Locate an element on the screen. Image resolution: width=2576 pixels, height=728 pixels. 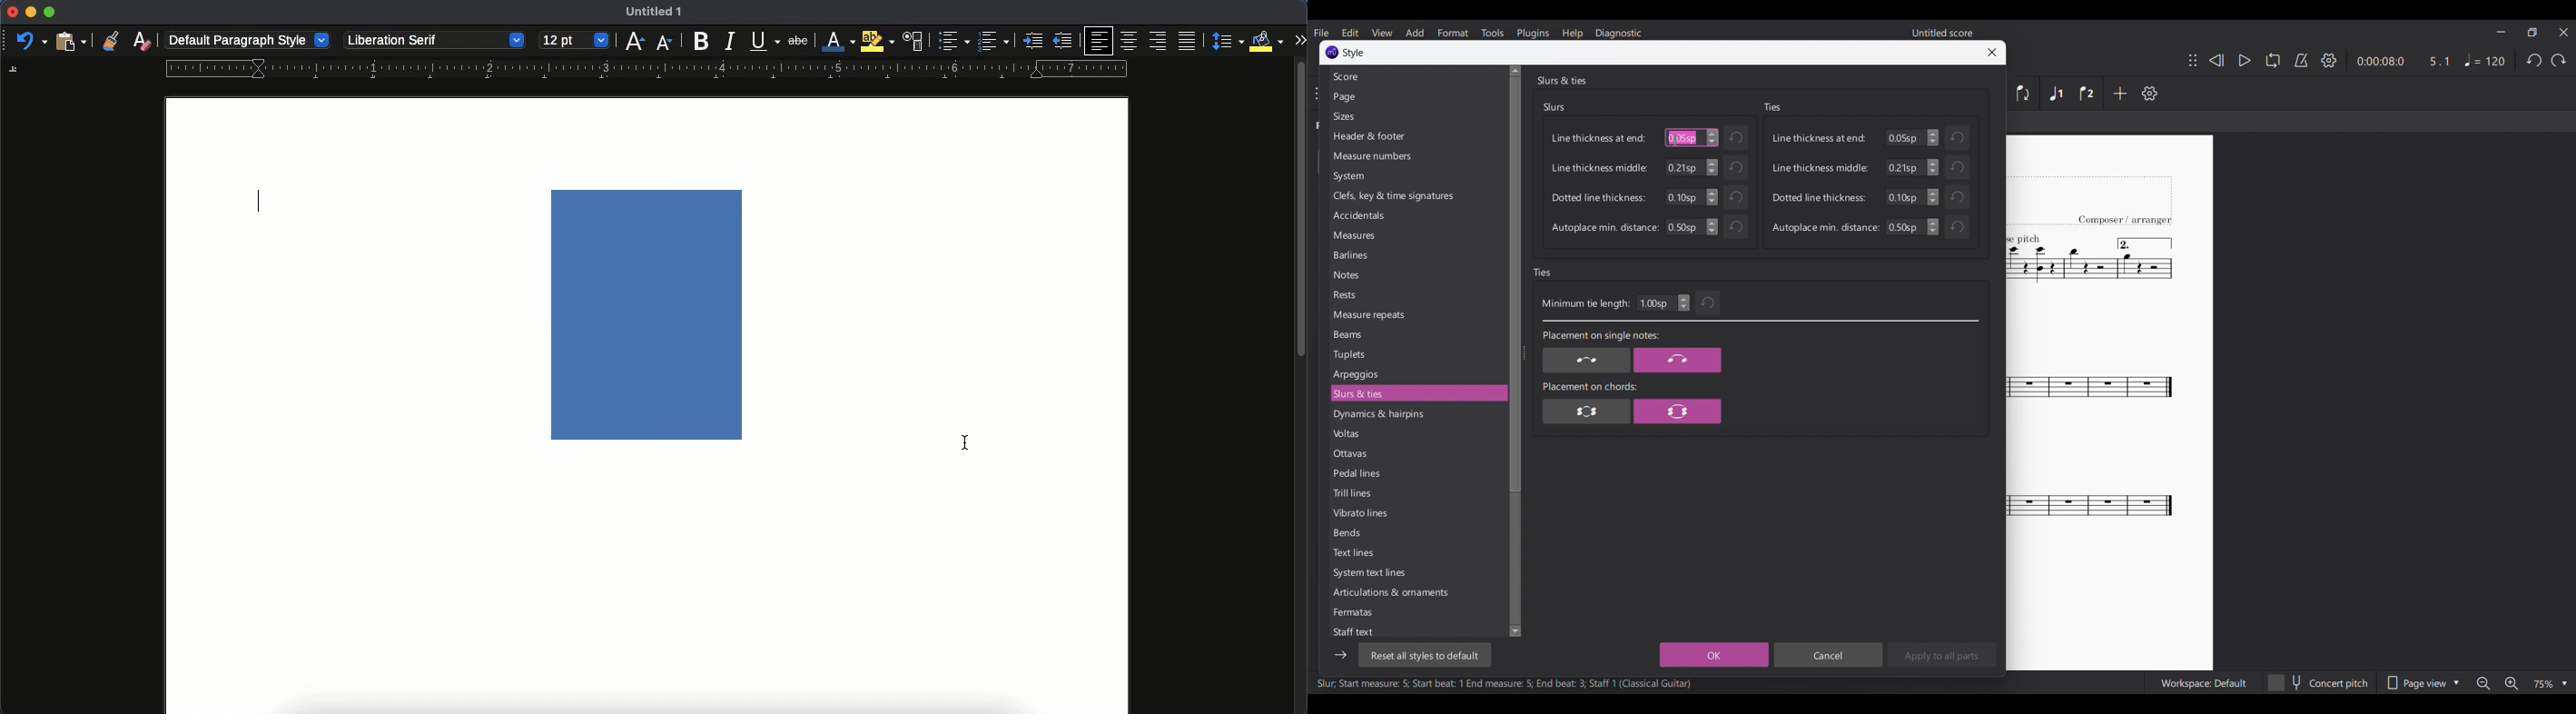
Placement on single notes option 1 is located at coordinates (1586, 360).